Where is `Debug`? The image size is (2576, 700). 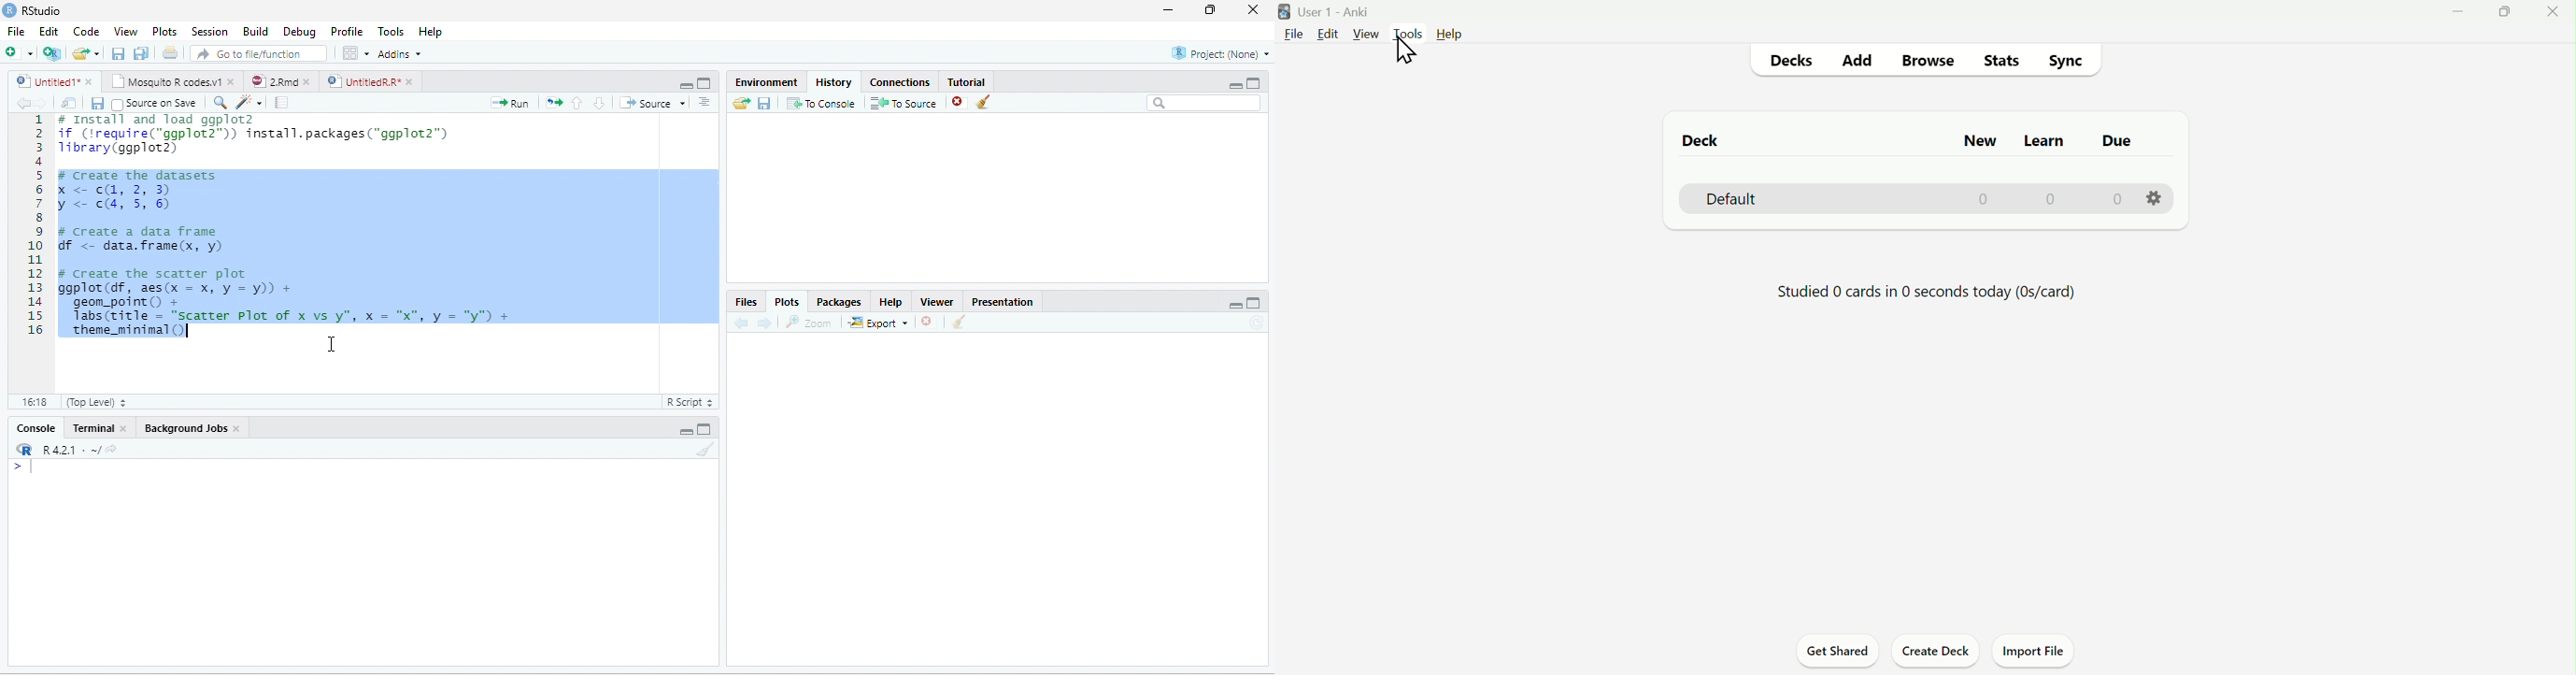 Debug is located at coordinates (299, 31).